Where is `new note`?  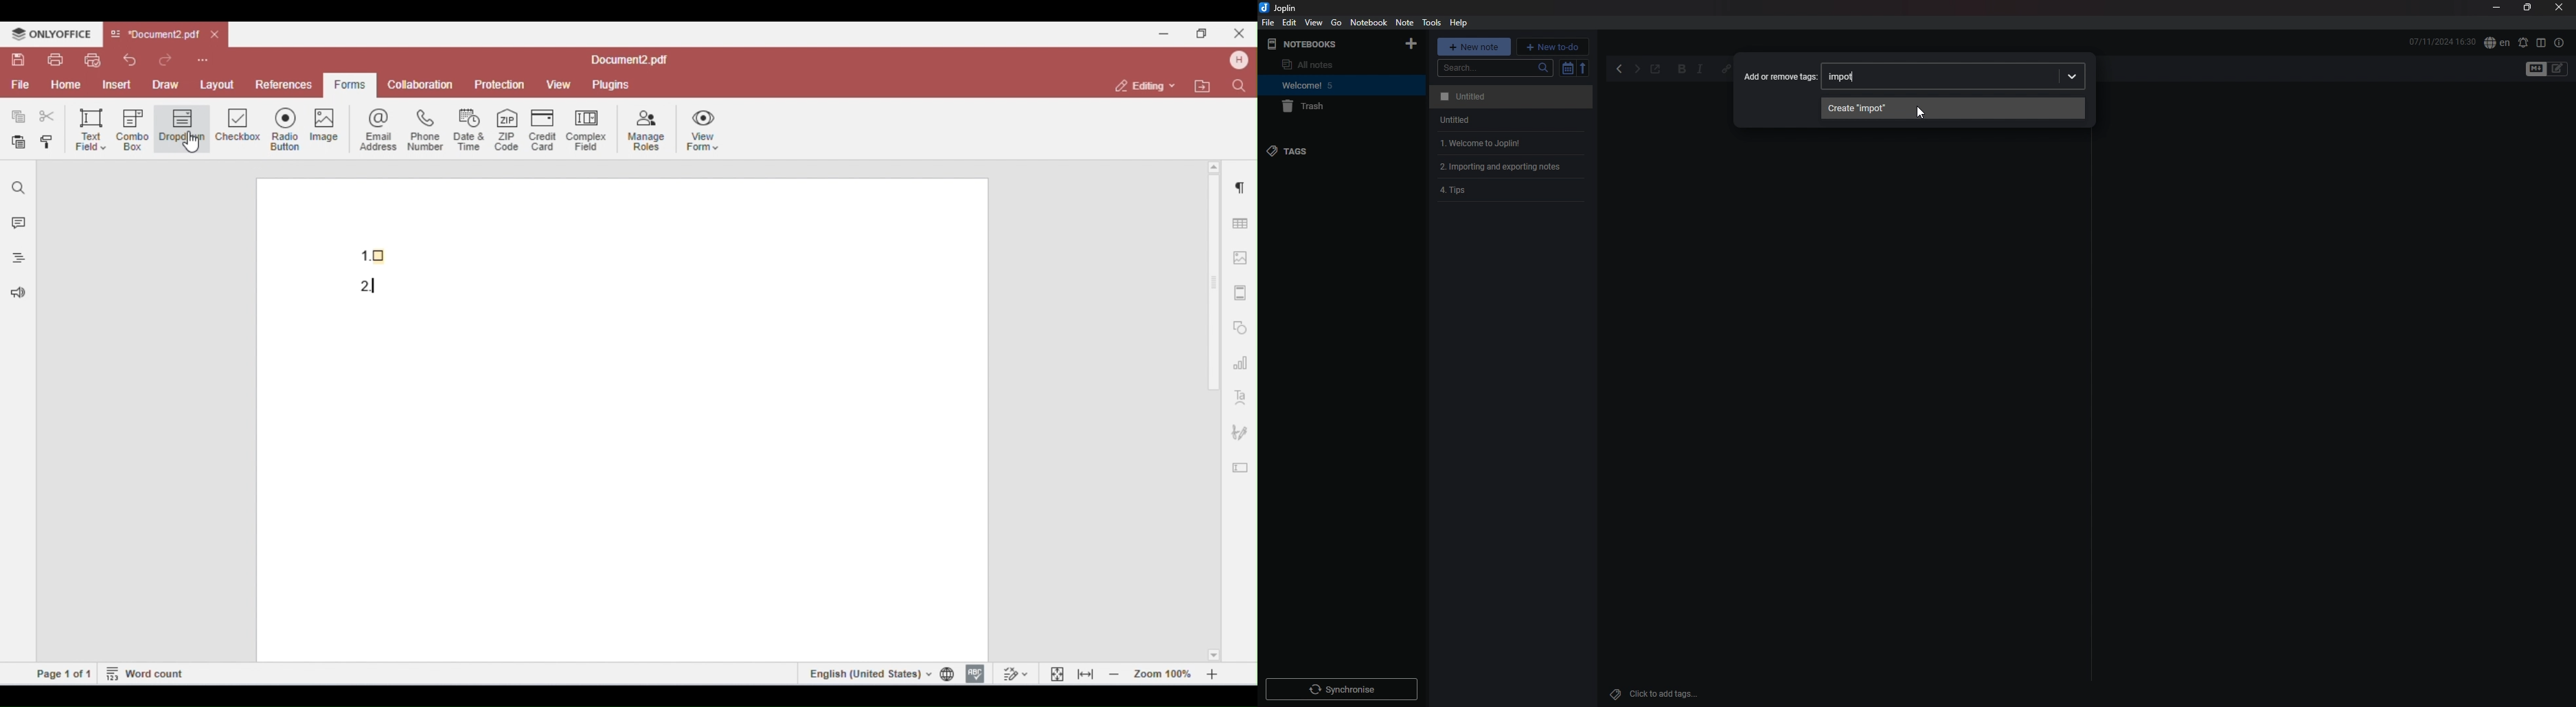
new note is located at coordinates (1474, 46).